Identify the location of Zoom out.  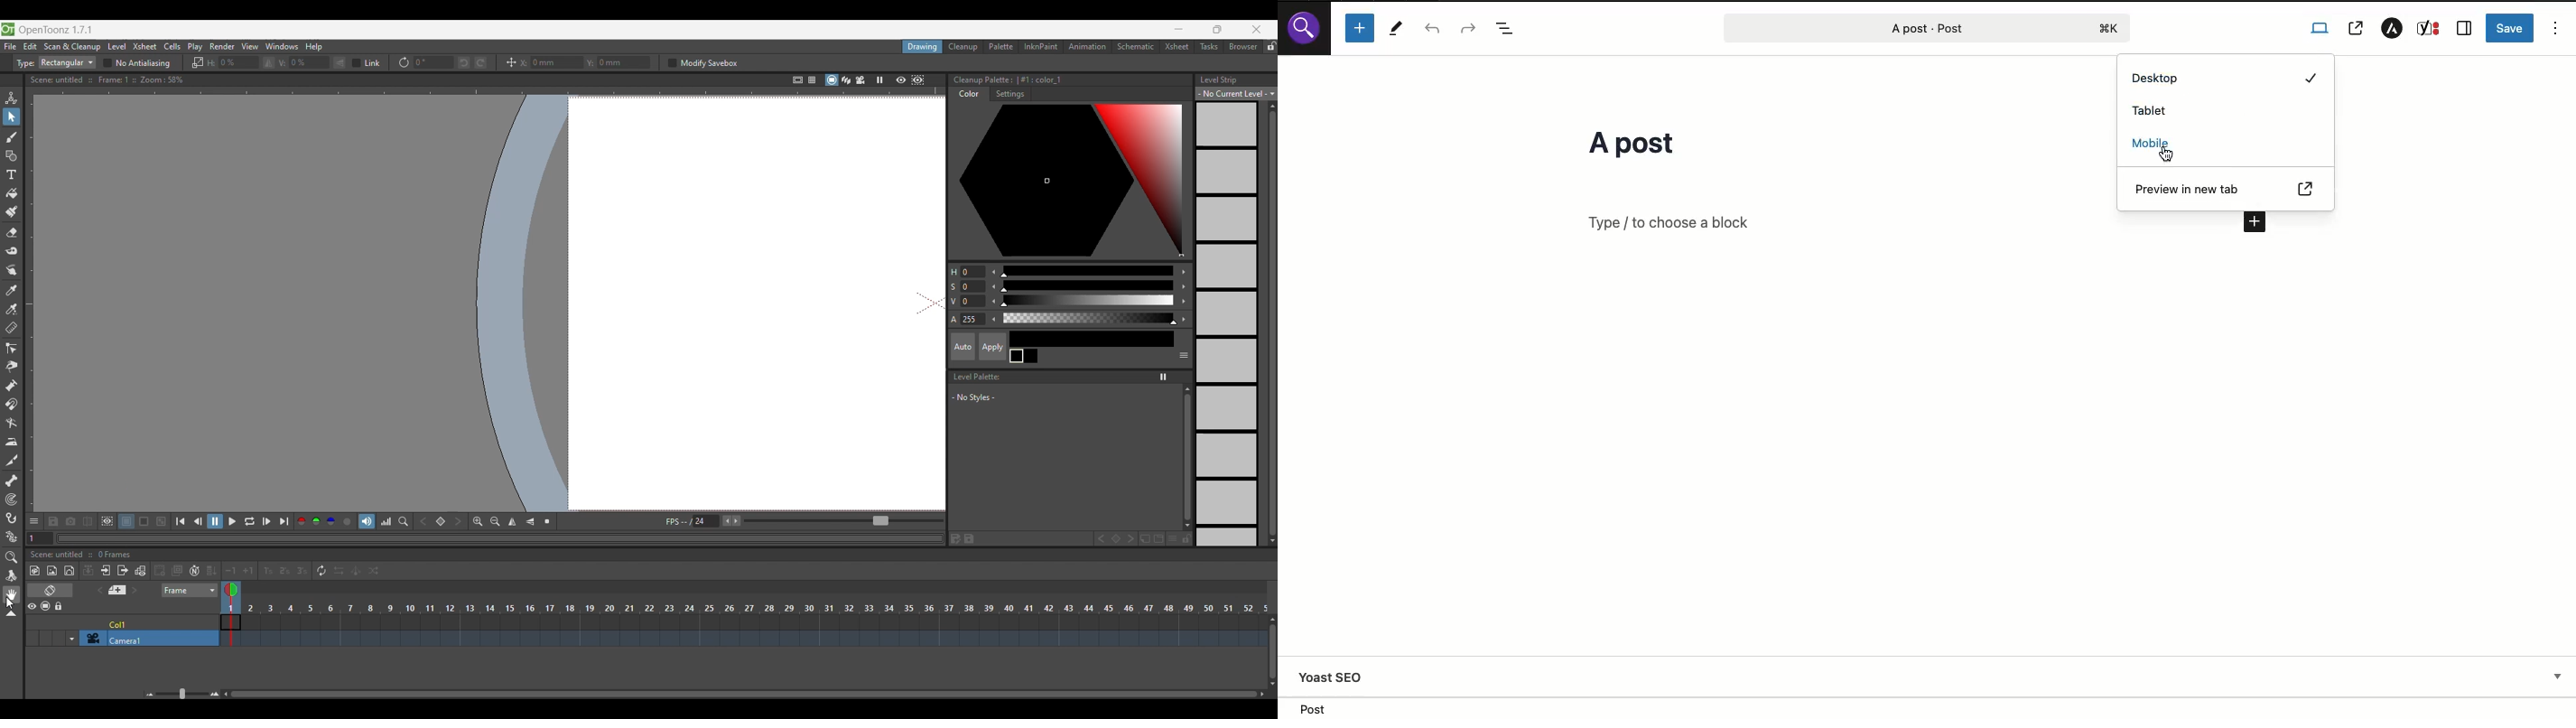
(148, 692).